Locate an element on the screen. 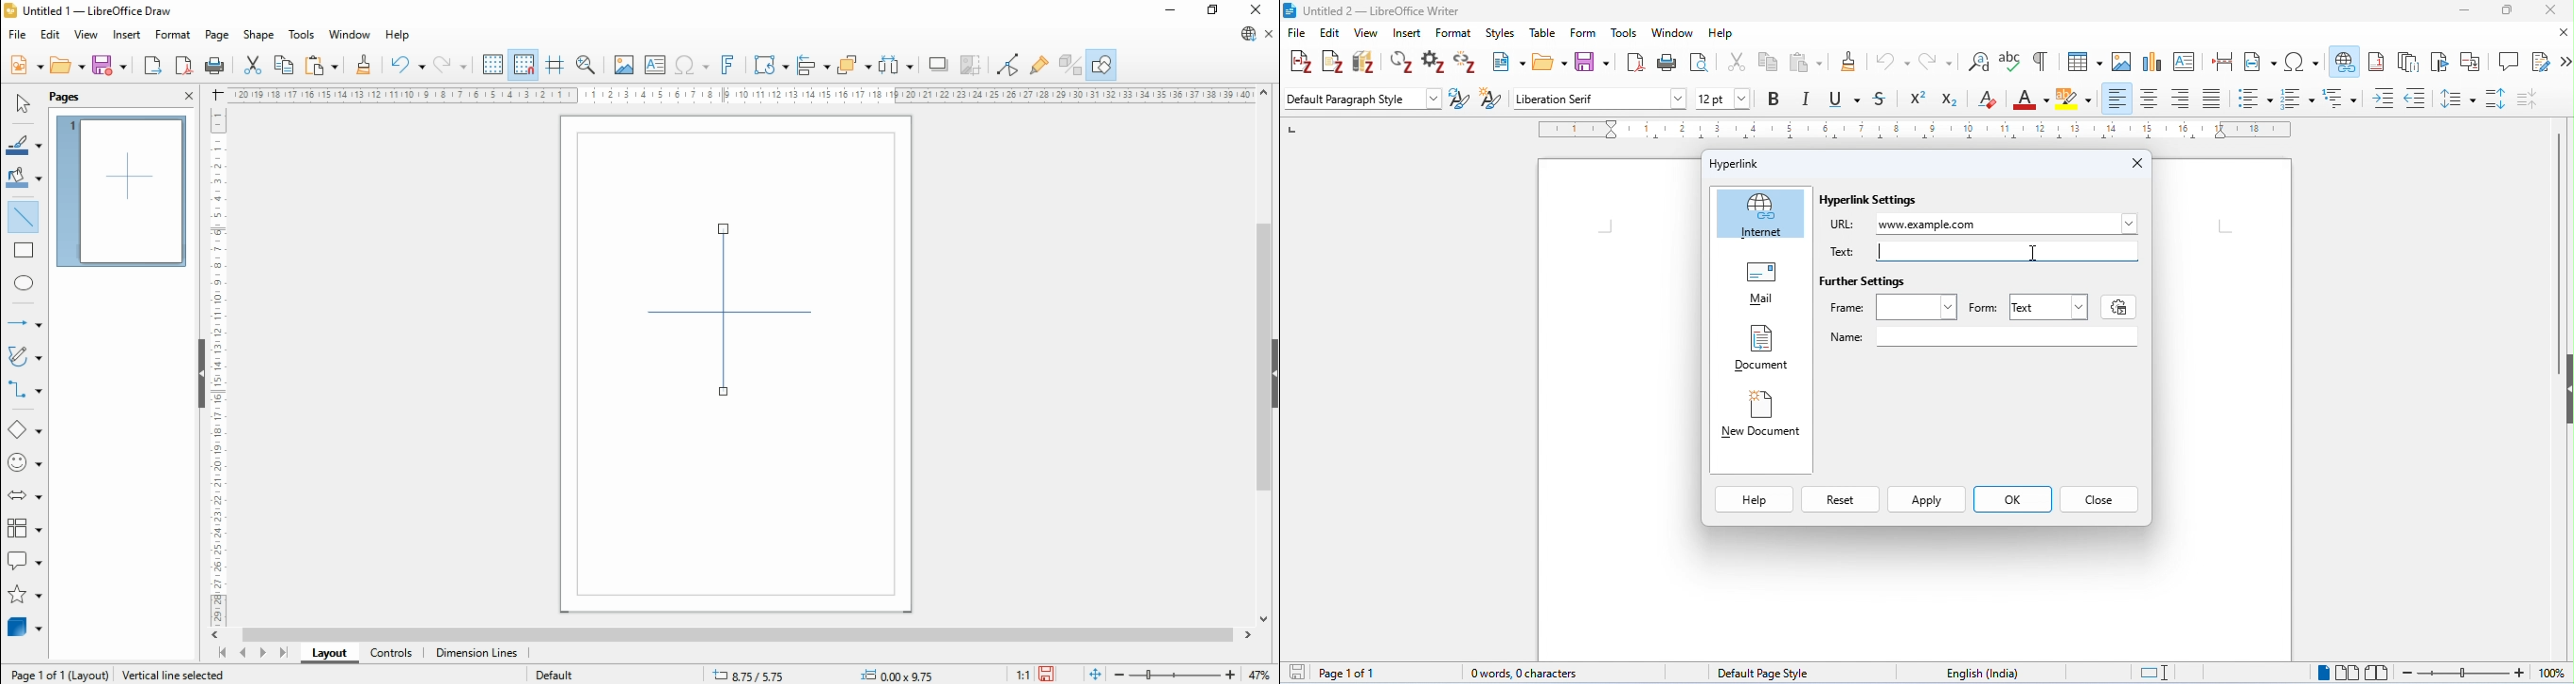 The image size is (2576, 700). view is located at coordinates (86, 36).